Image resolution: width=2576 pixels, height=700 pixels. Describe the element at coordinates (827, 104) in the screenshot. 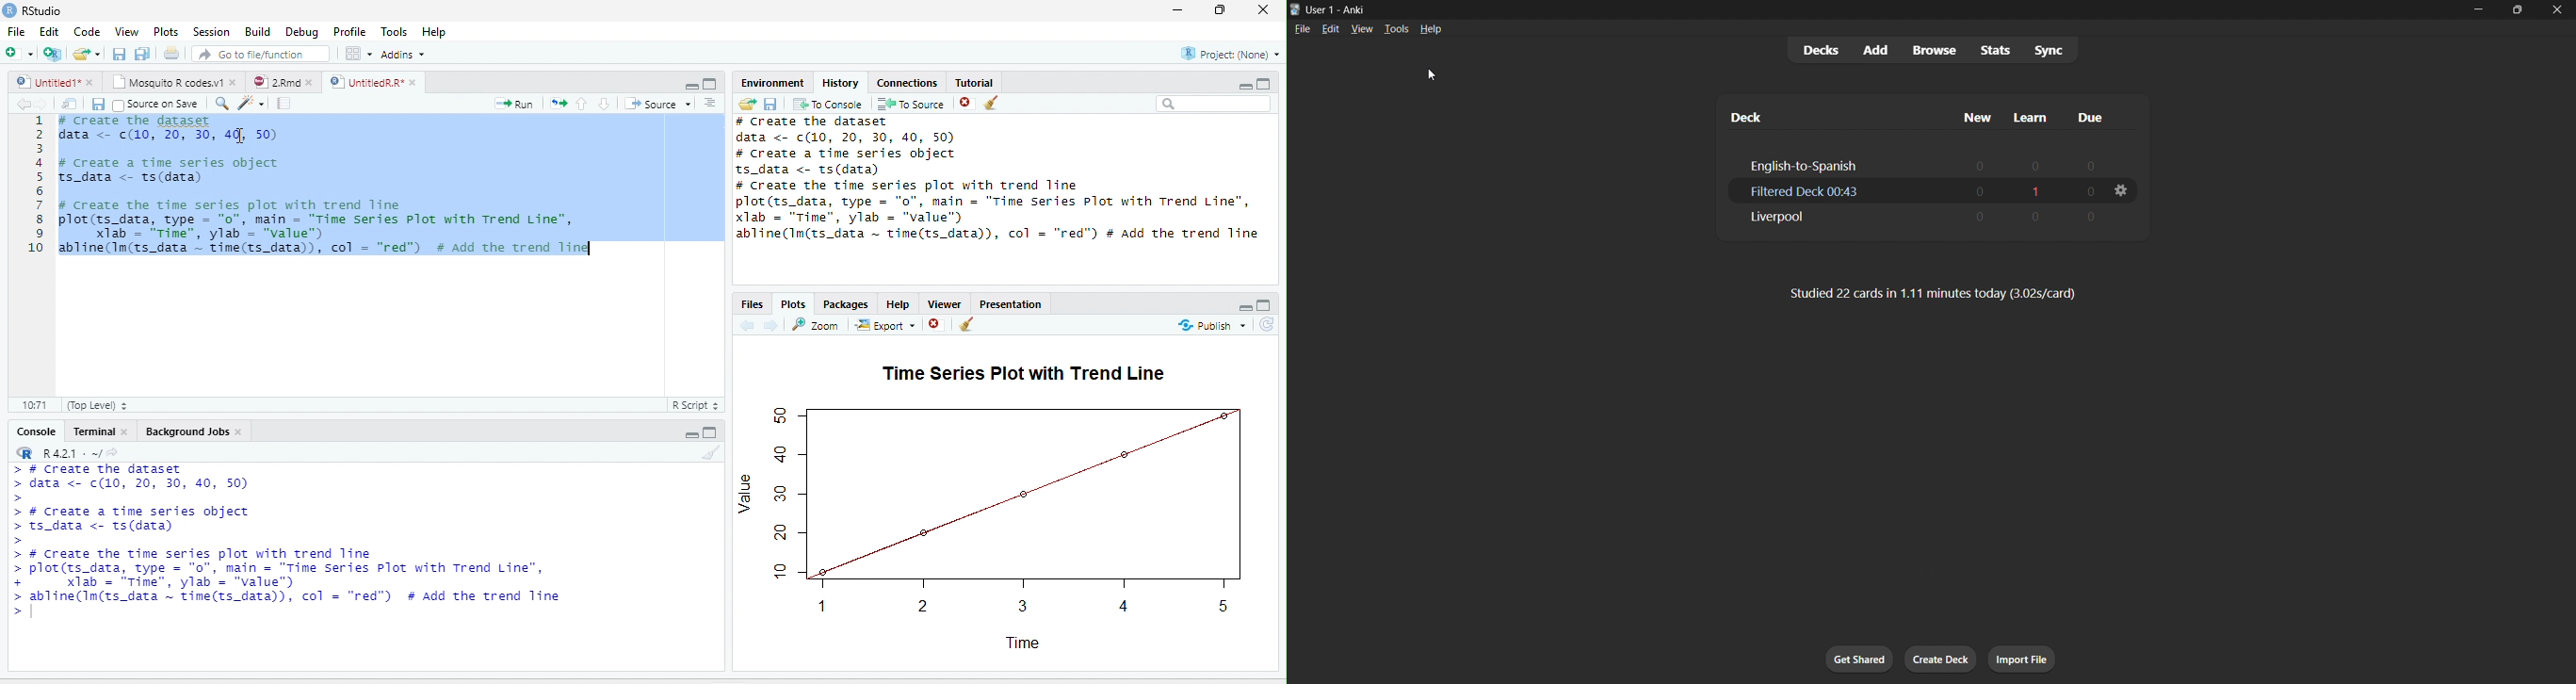

I see `To Console` at that location.